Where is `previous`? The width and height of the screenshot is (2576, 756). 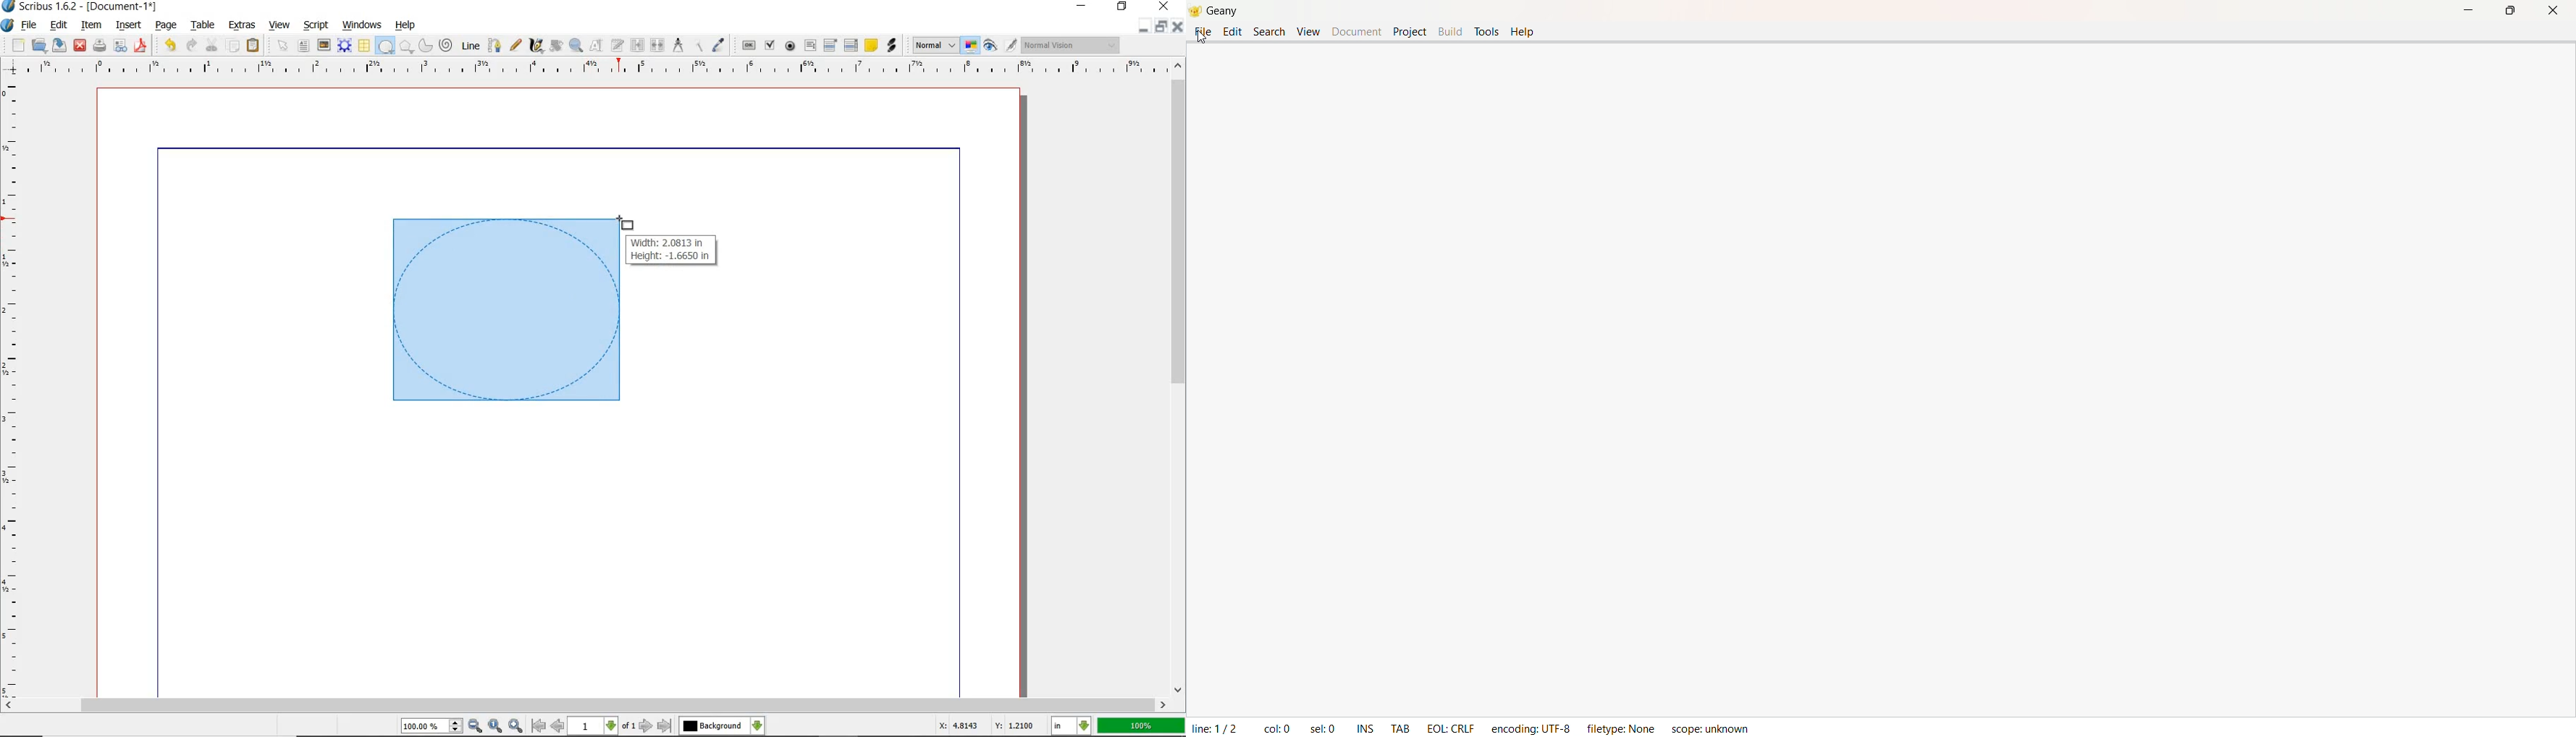
previous is located at coordinates (558, 726).